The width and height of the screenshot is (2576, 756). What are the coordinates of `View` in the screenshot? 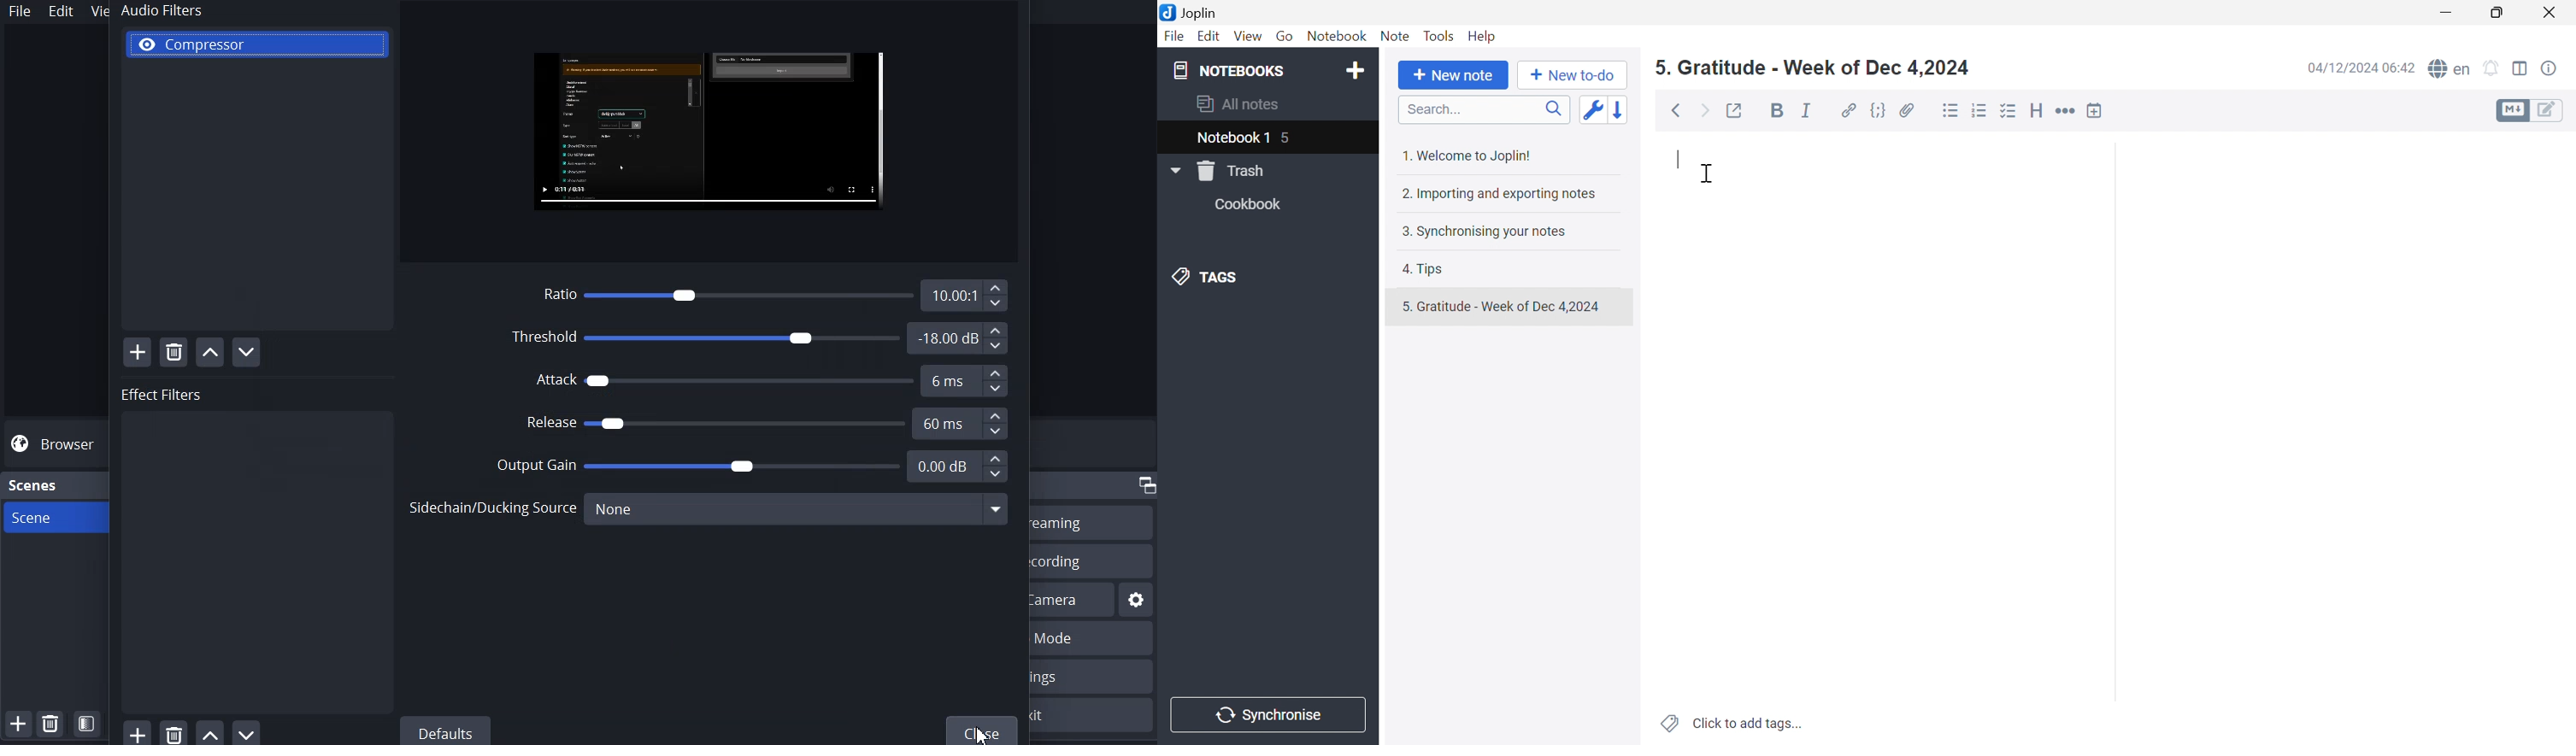 It's located at (1247, 38).